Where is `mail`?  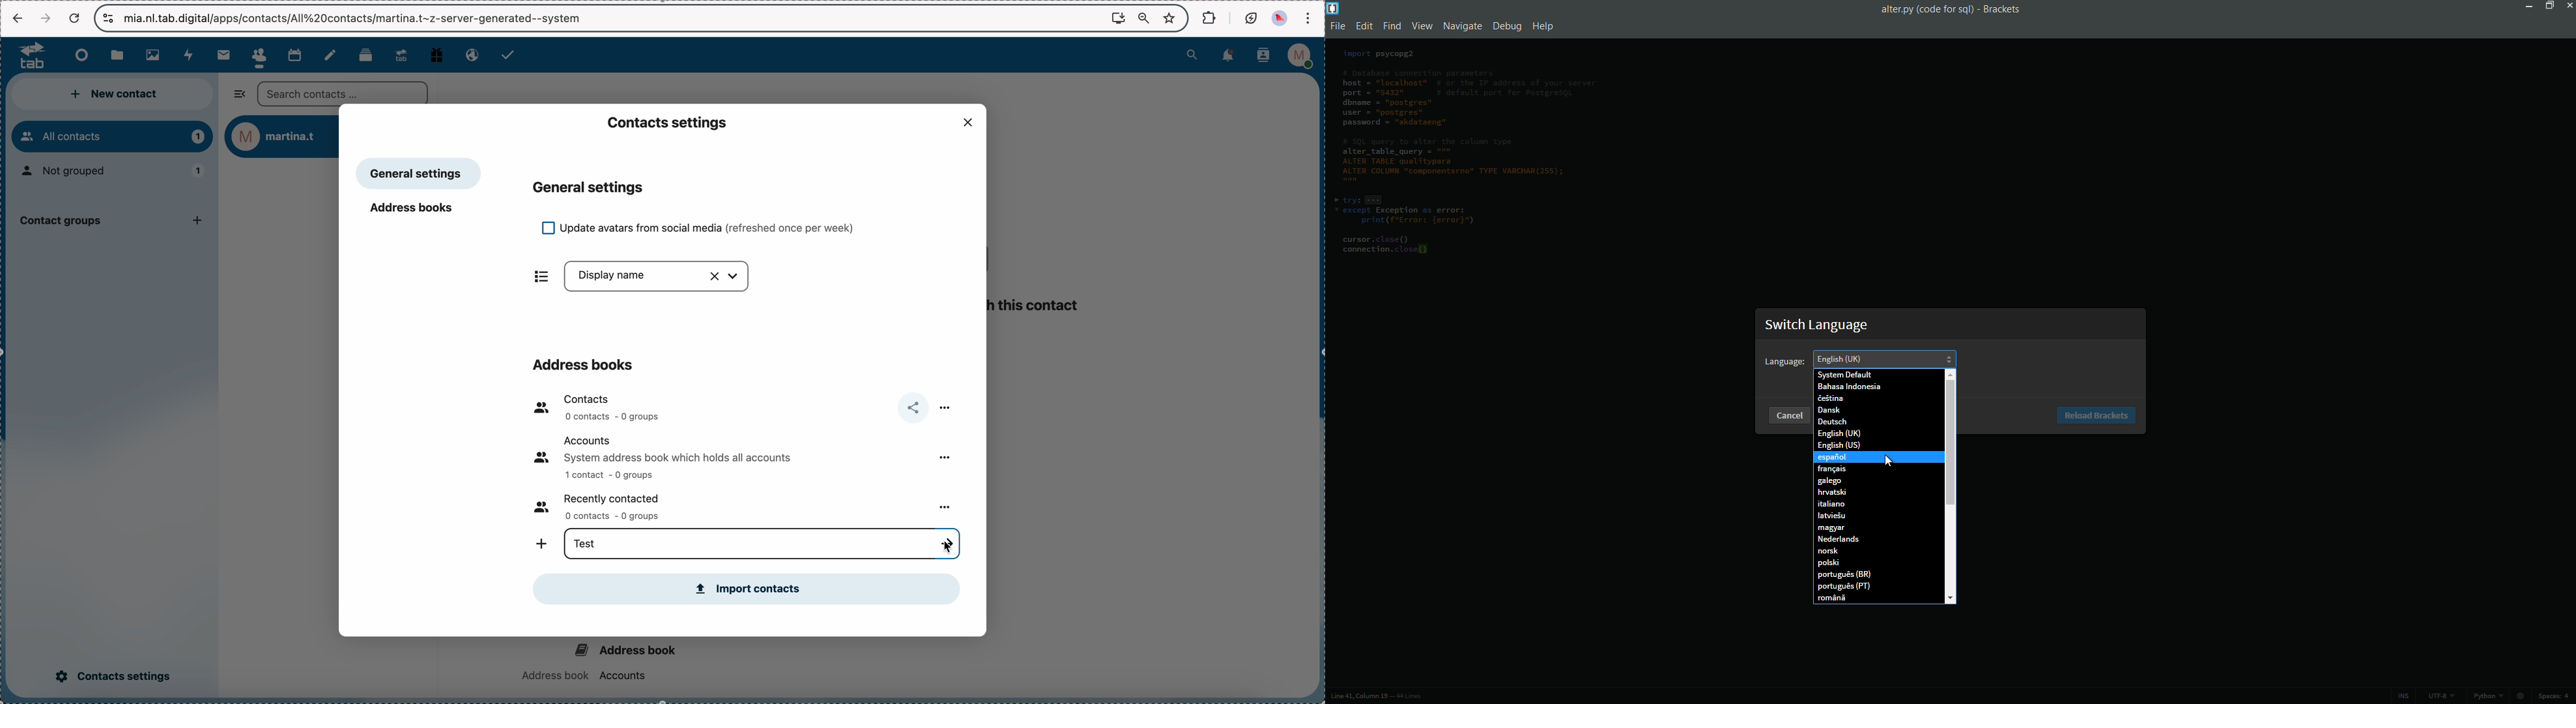 mail is located at coordinates (223, 55).